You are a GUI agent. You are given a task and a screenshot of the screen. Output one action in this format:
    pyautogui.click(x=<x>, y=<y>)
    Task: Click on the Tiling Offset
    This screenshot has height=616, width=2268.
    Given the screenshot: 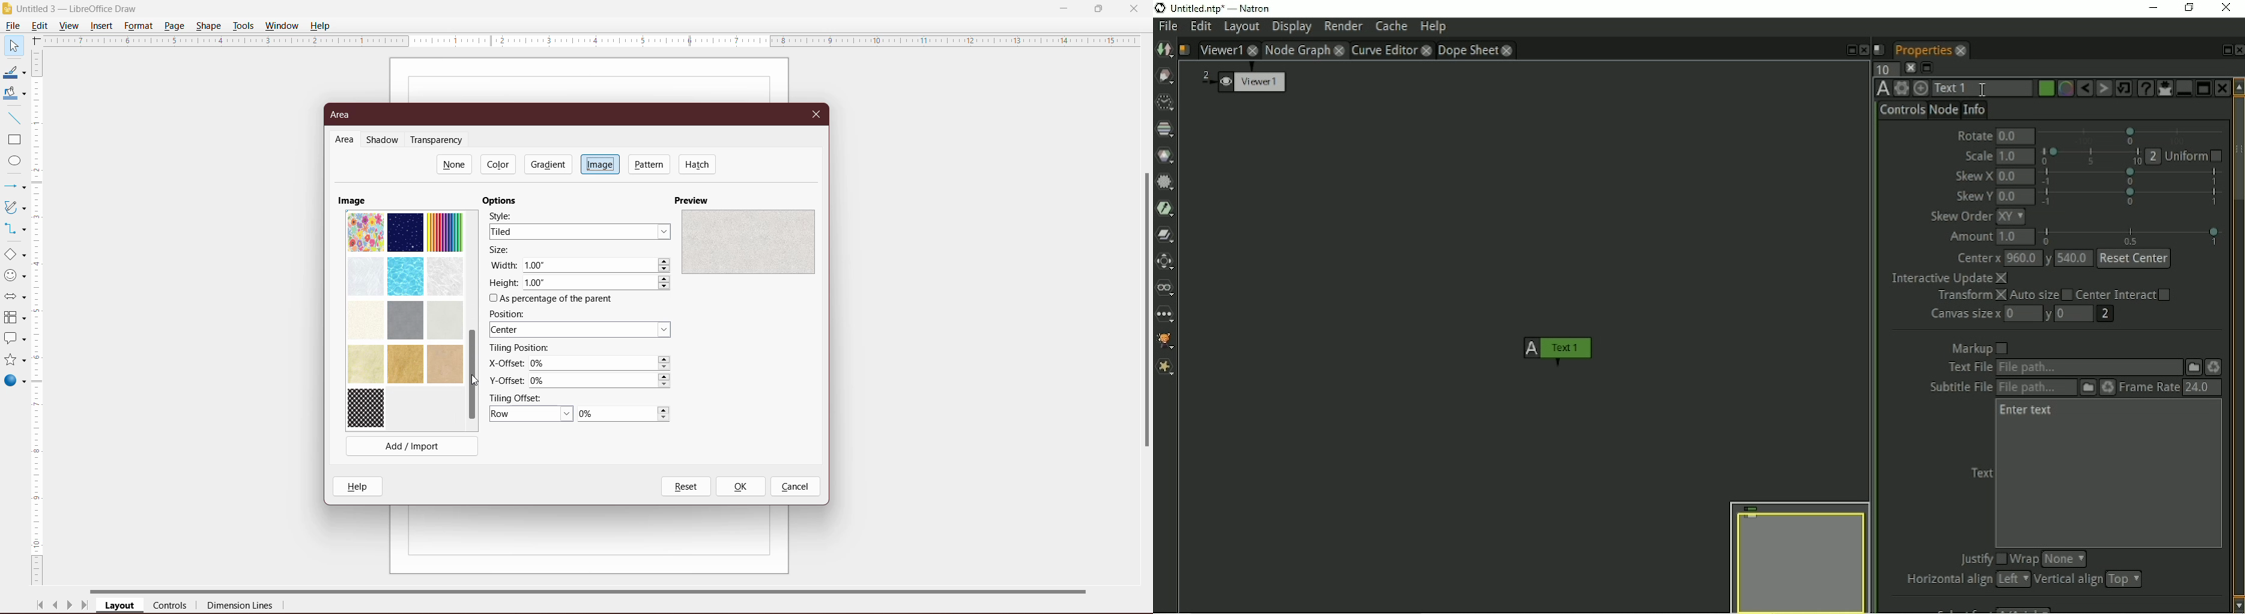 What is the action you would take?
    pyautogui.click(x=521, y=397)
    